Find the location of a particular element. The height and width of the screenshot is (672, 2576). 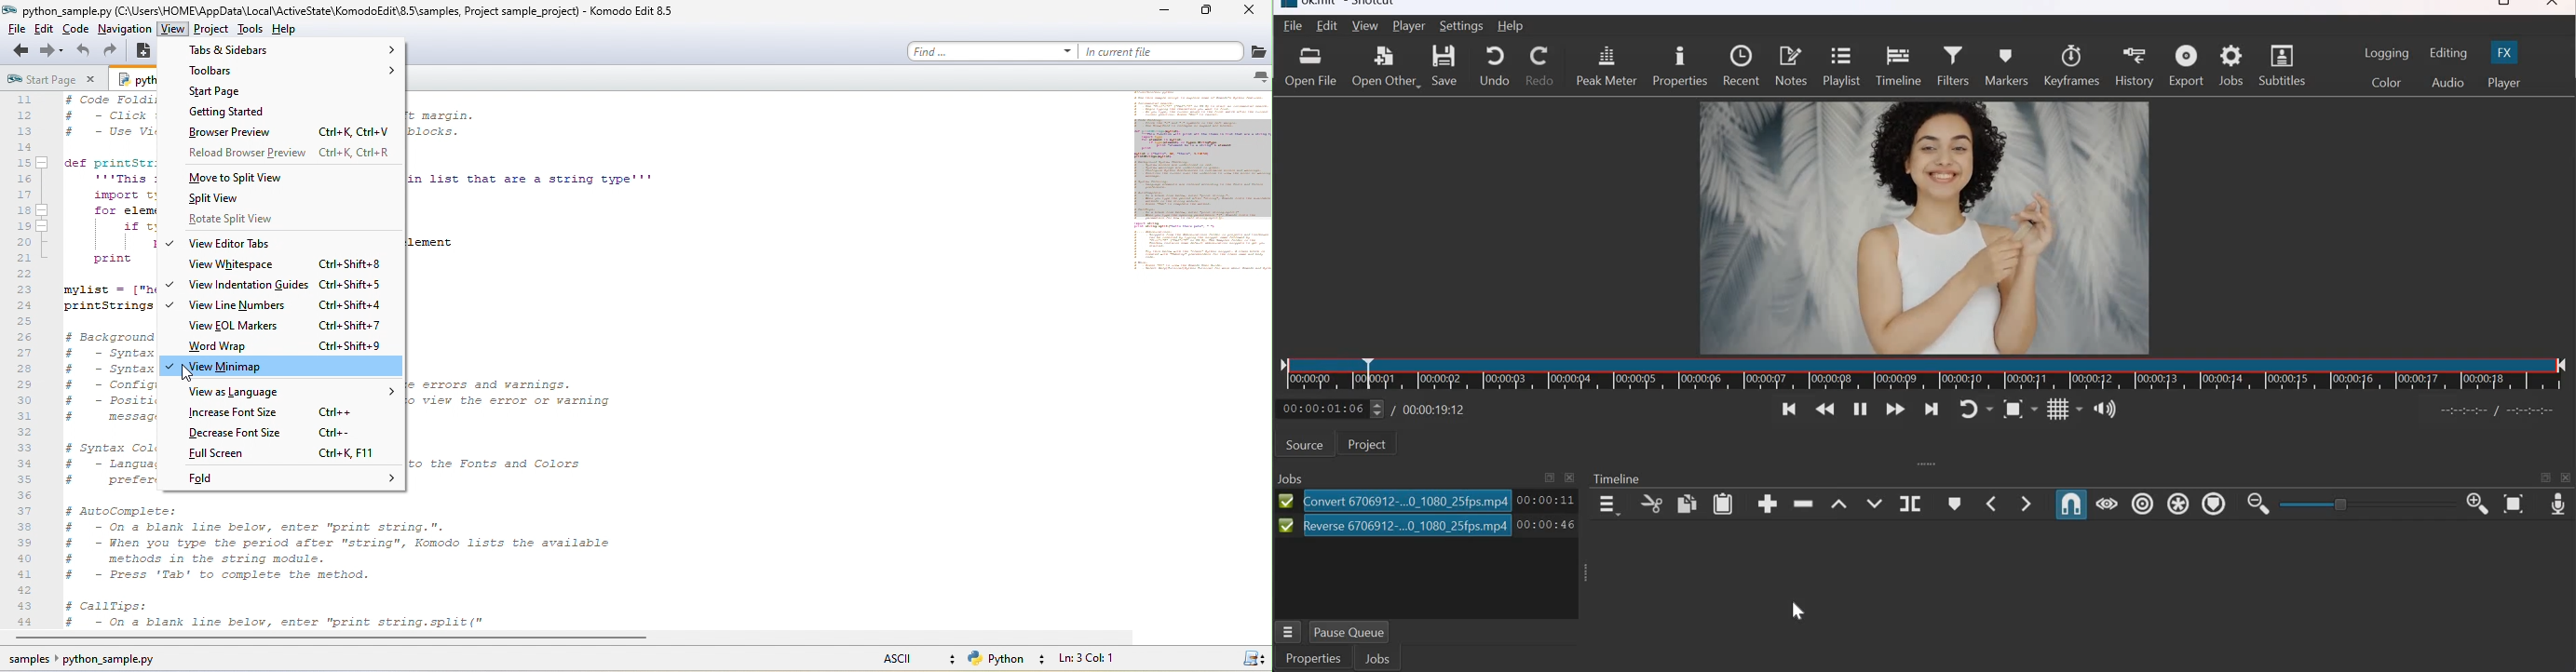

Notes is located at coordinates (1792, 66).